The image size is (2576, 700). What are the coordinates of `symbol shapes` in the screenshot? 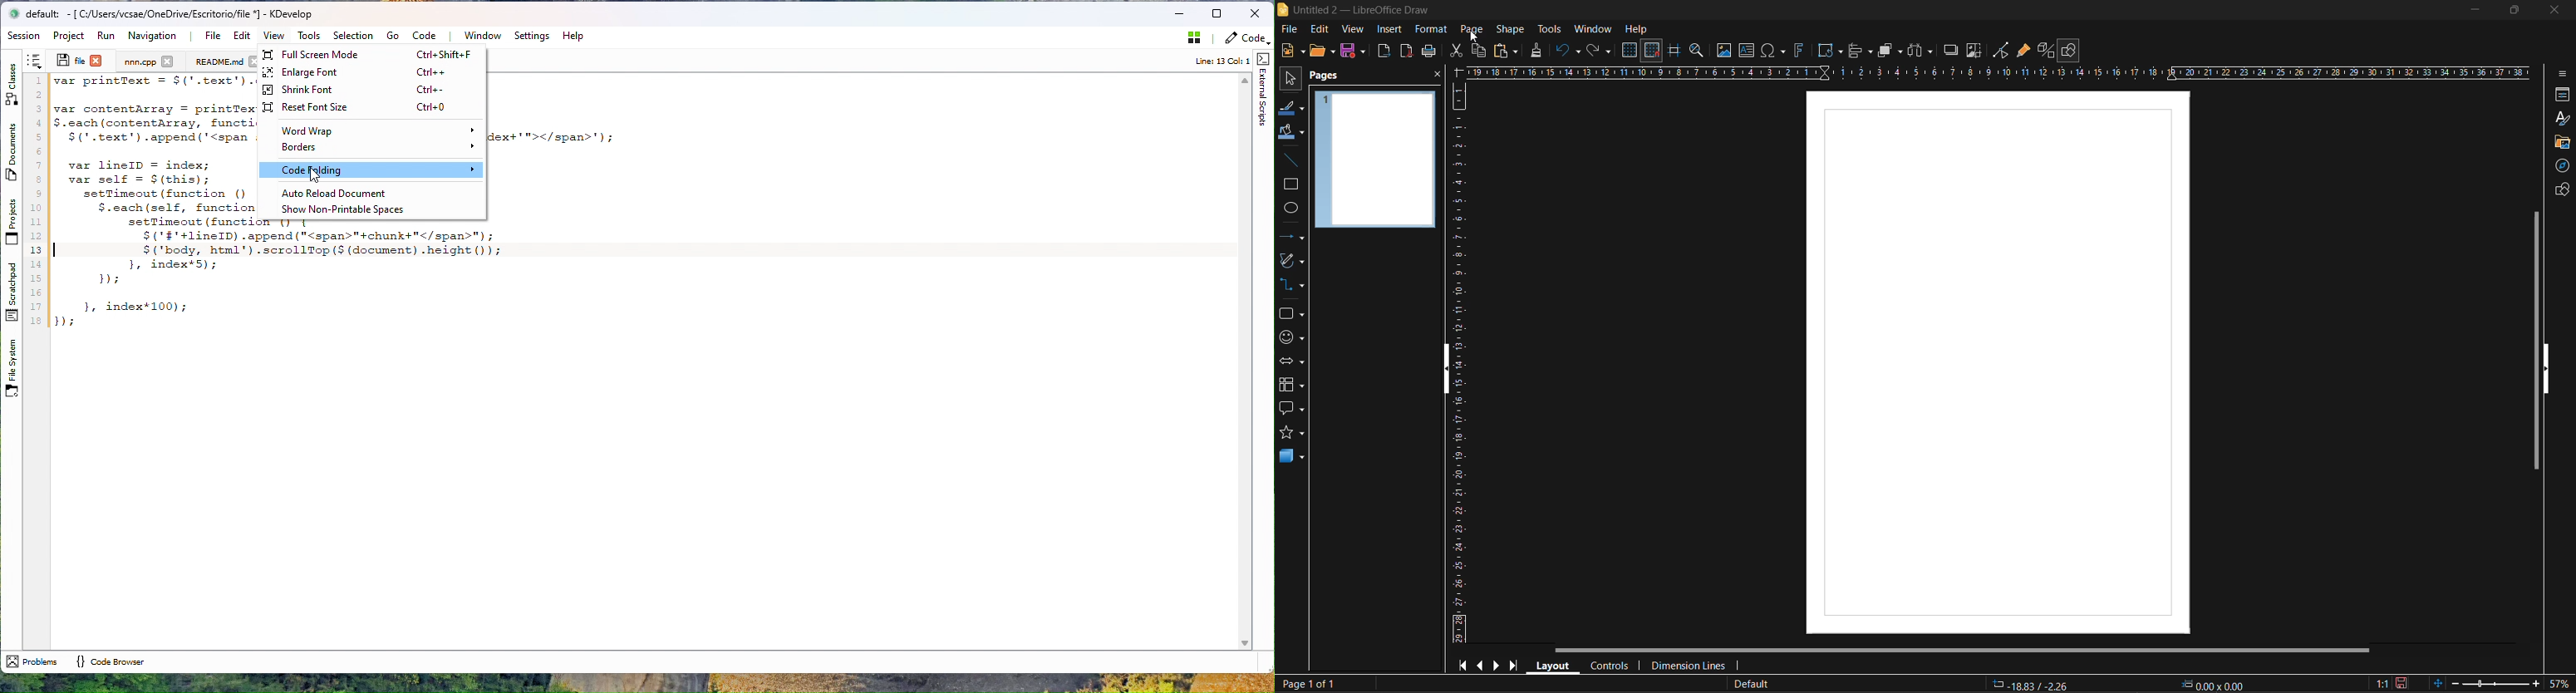 It's located at (1292, 339).